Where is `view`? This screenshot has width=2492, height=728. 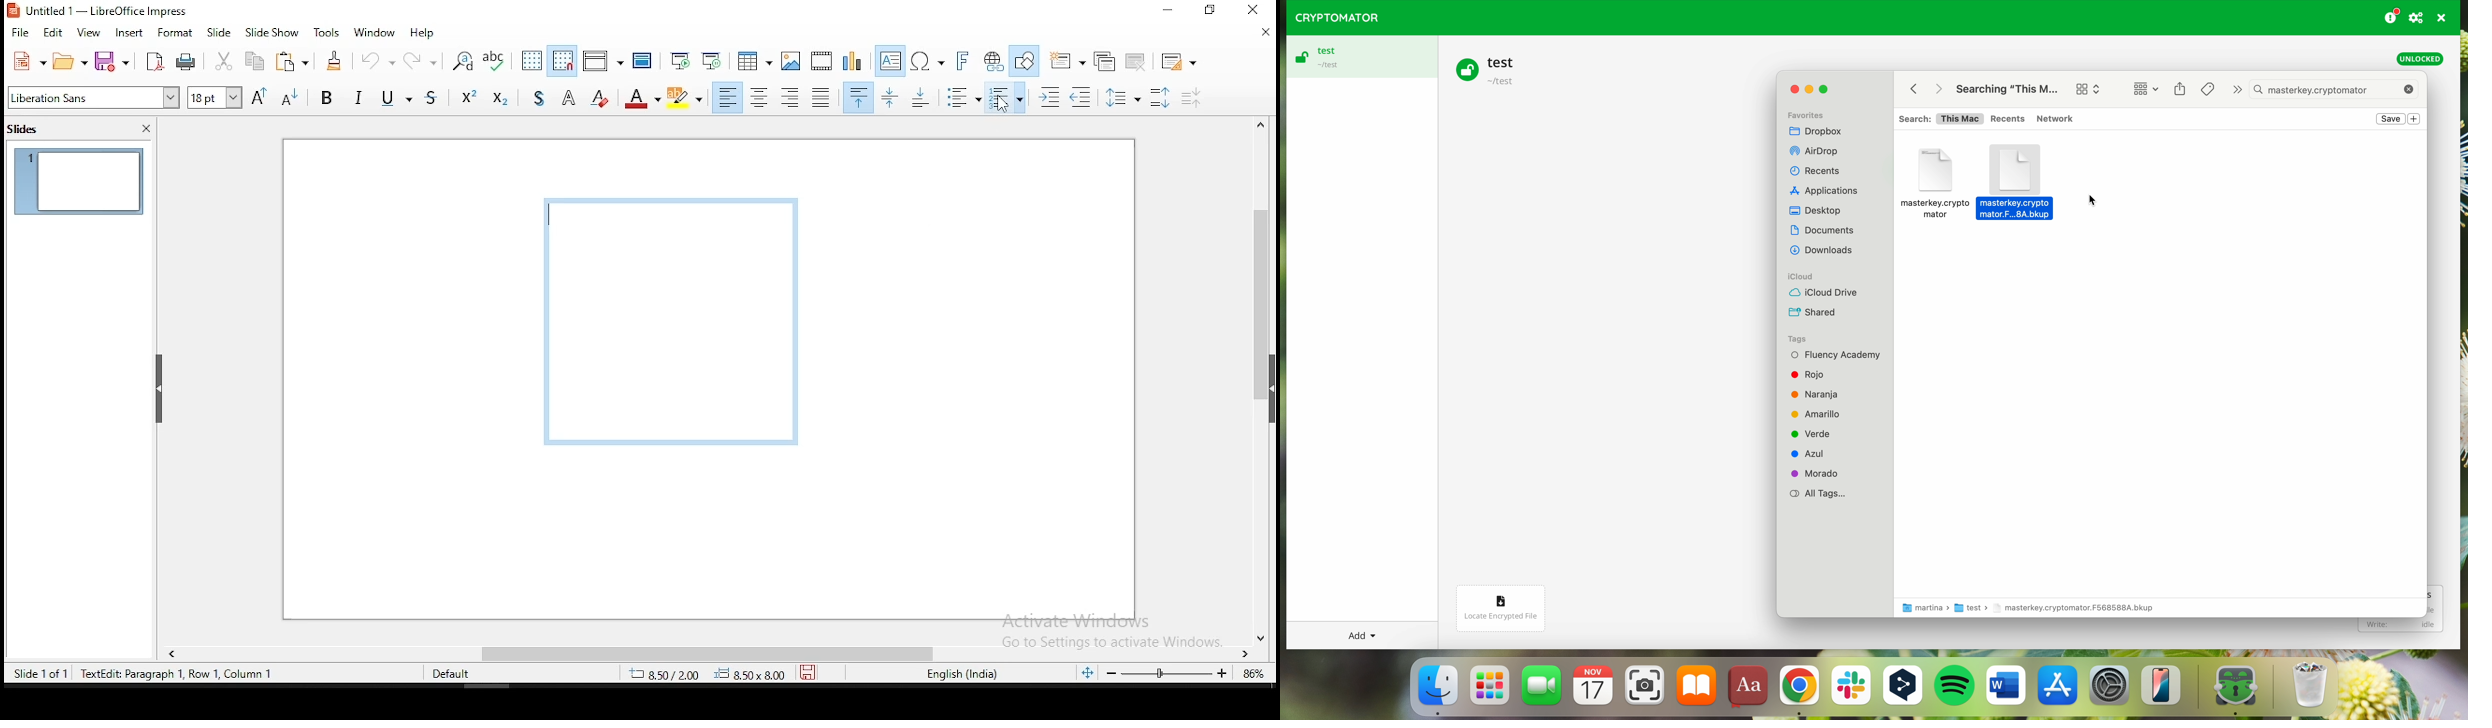
view is located at coordinates (88, 33).